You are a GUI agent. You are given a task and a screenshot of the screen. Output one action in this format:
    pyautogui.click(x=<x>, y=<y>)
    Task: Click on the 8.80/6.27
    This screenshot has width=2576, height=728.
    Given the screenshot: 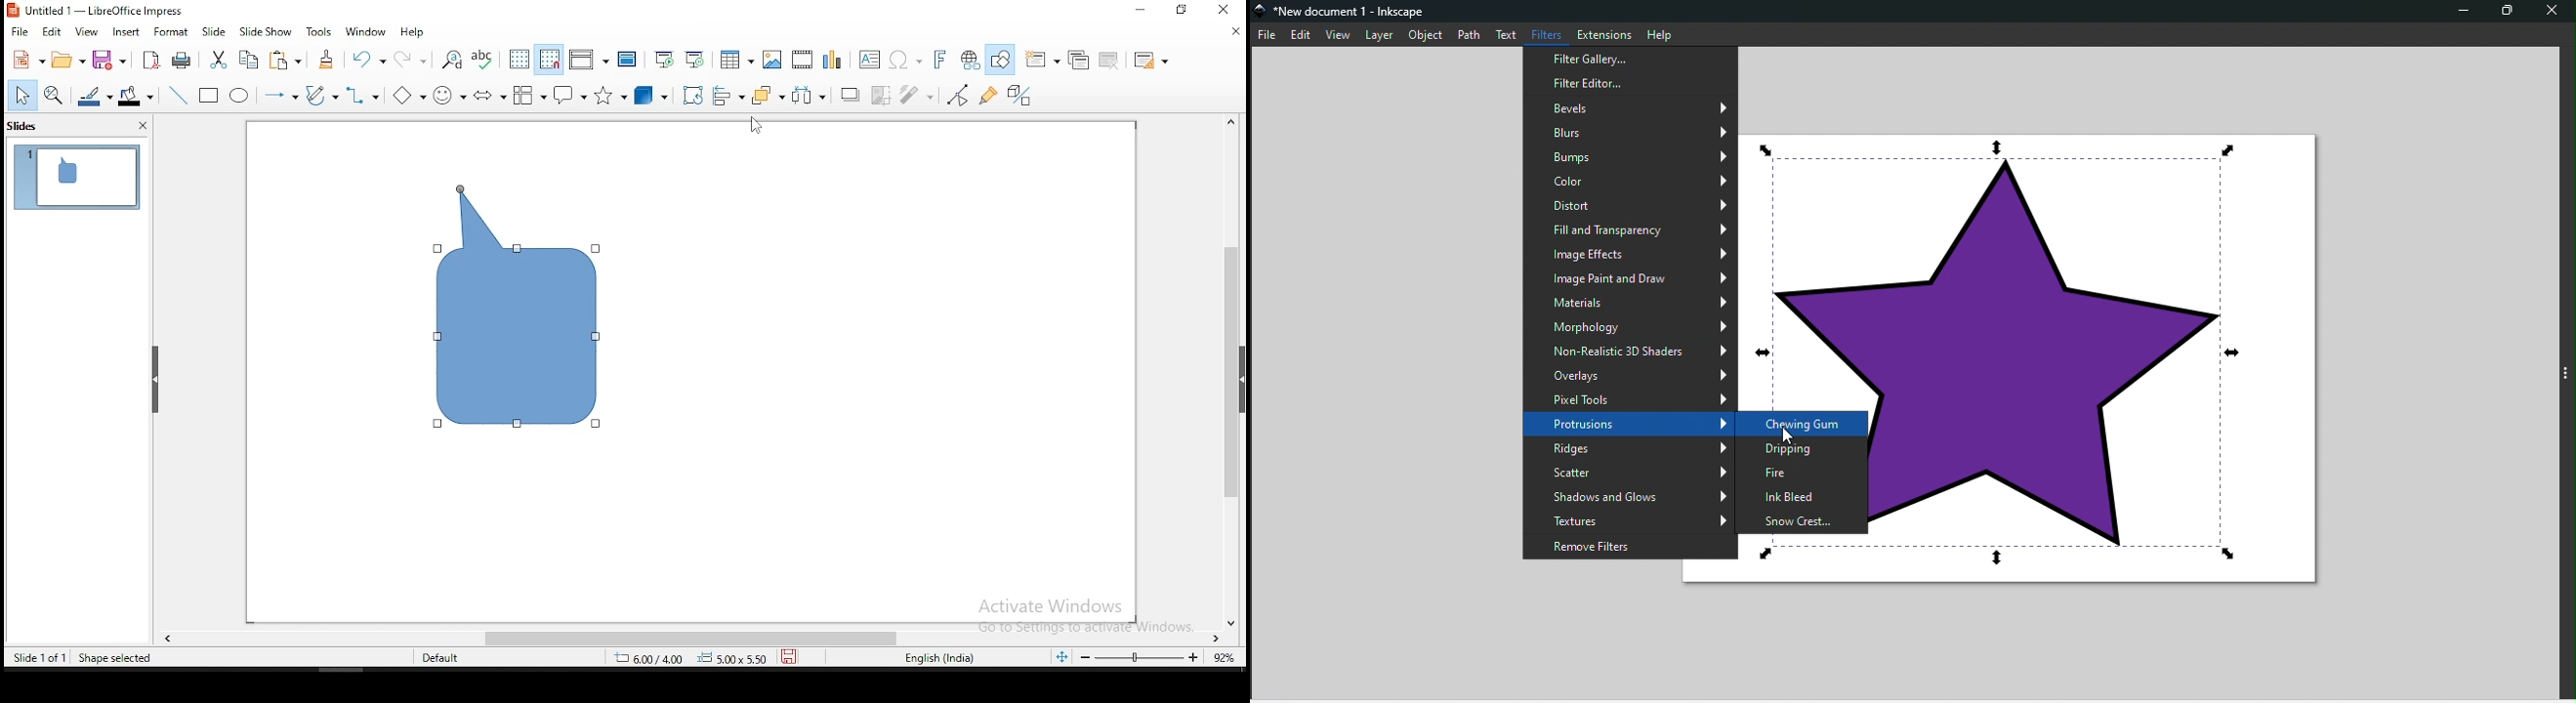 What is the action you would take?
    pyautogui.click(x=653, y=659)
    